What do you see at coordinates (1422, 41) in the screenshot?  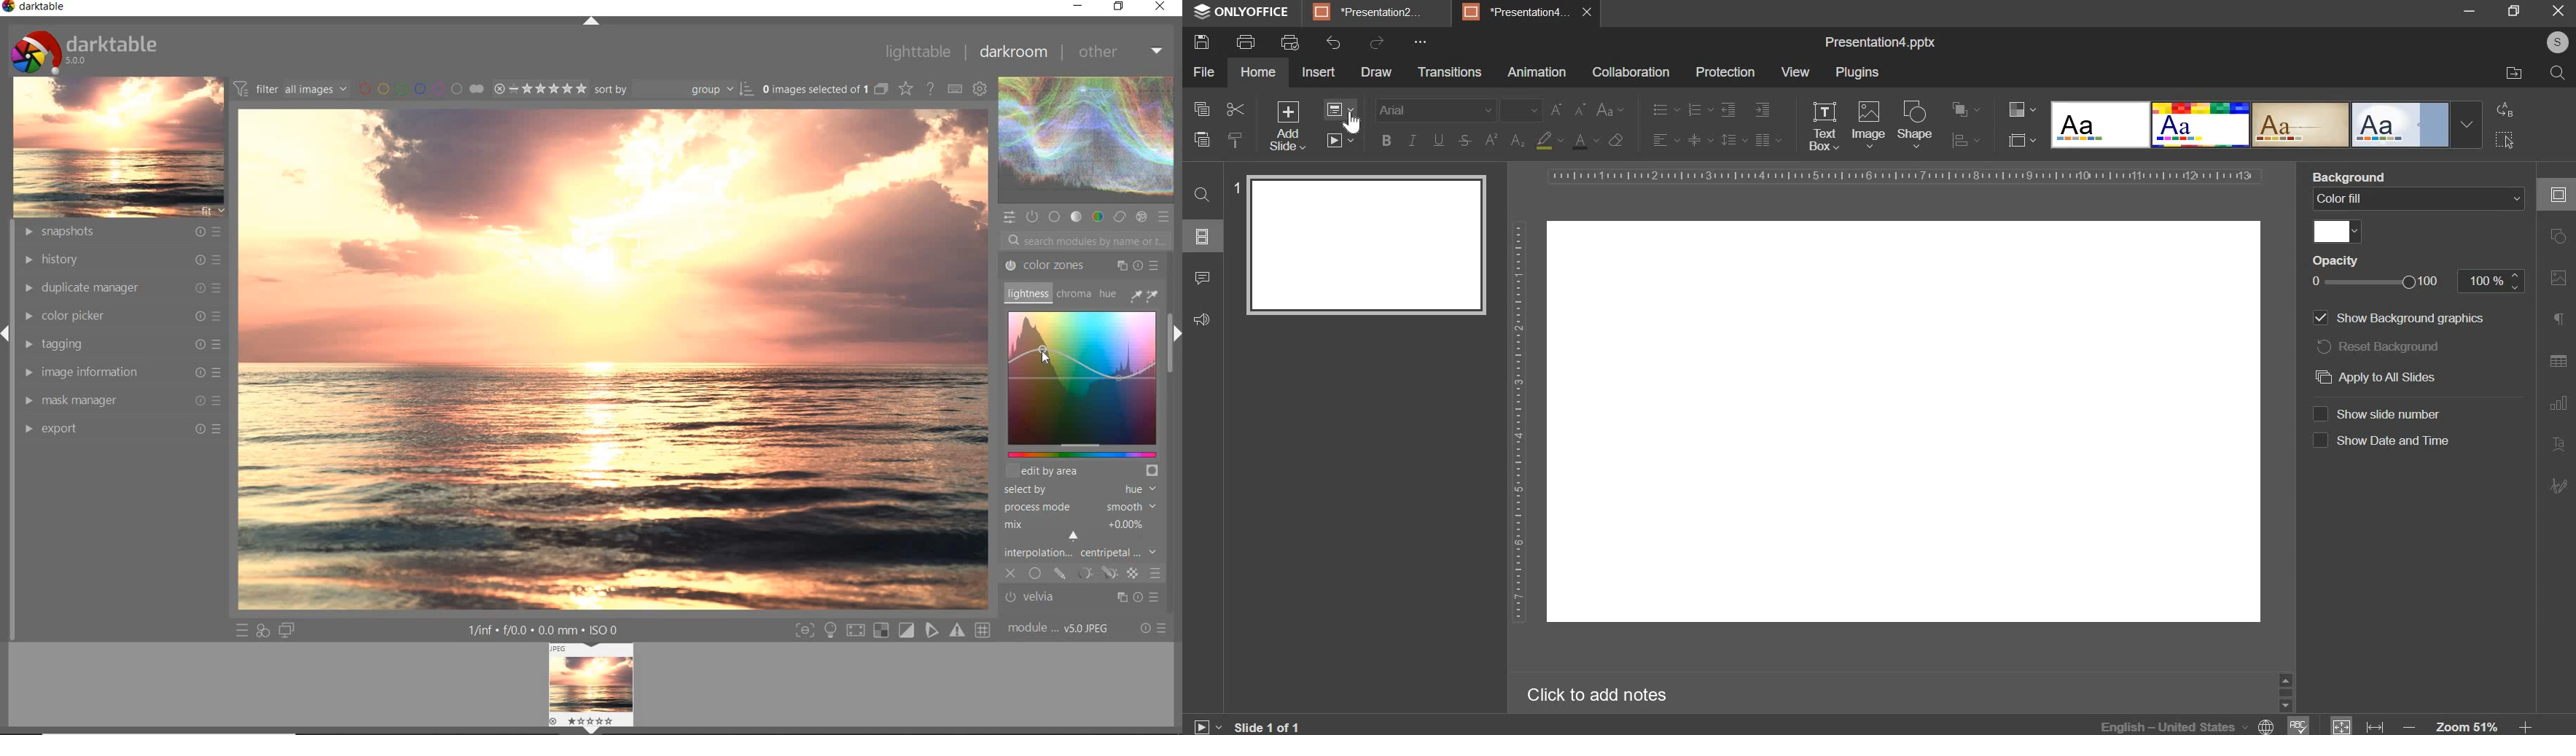 I see `more options` at bounding box center [1422, 41].